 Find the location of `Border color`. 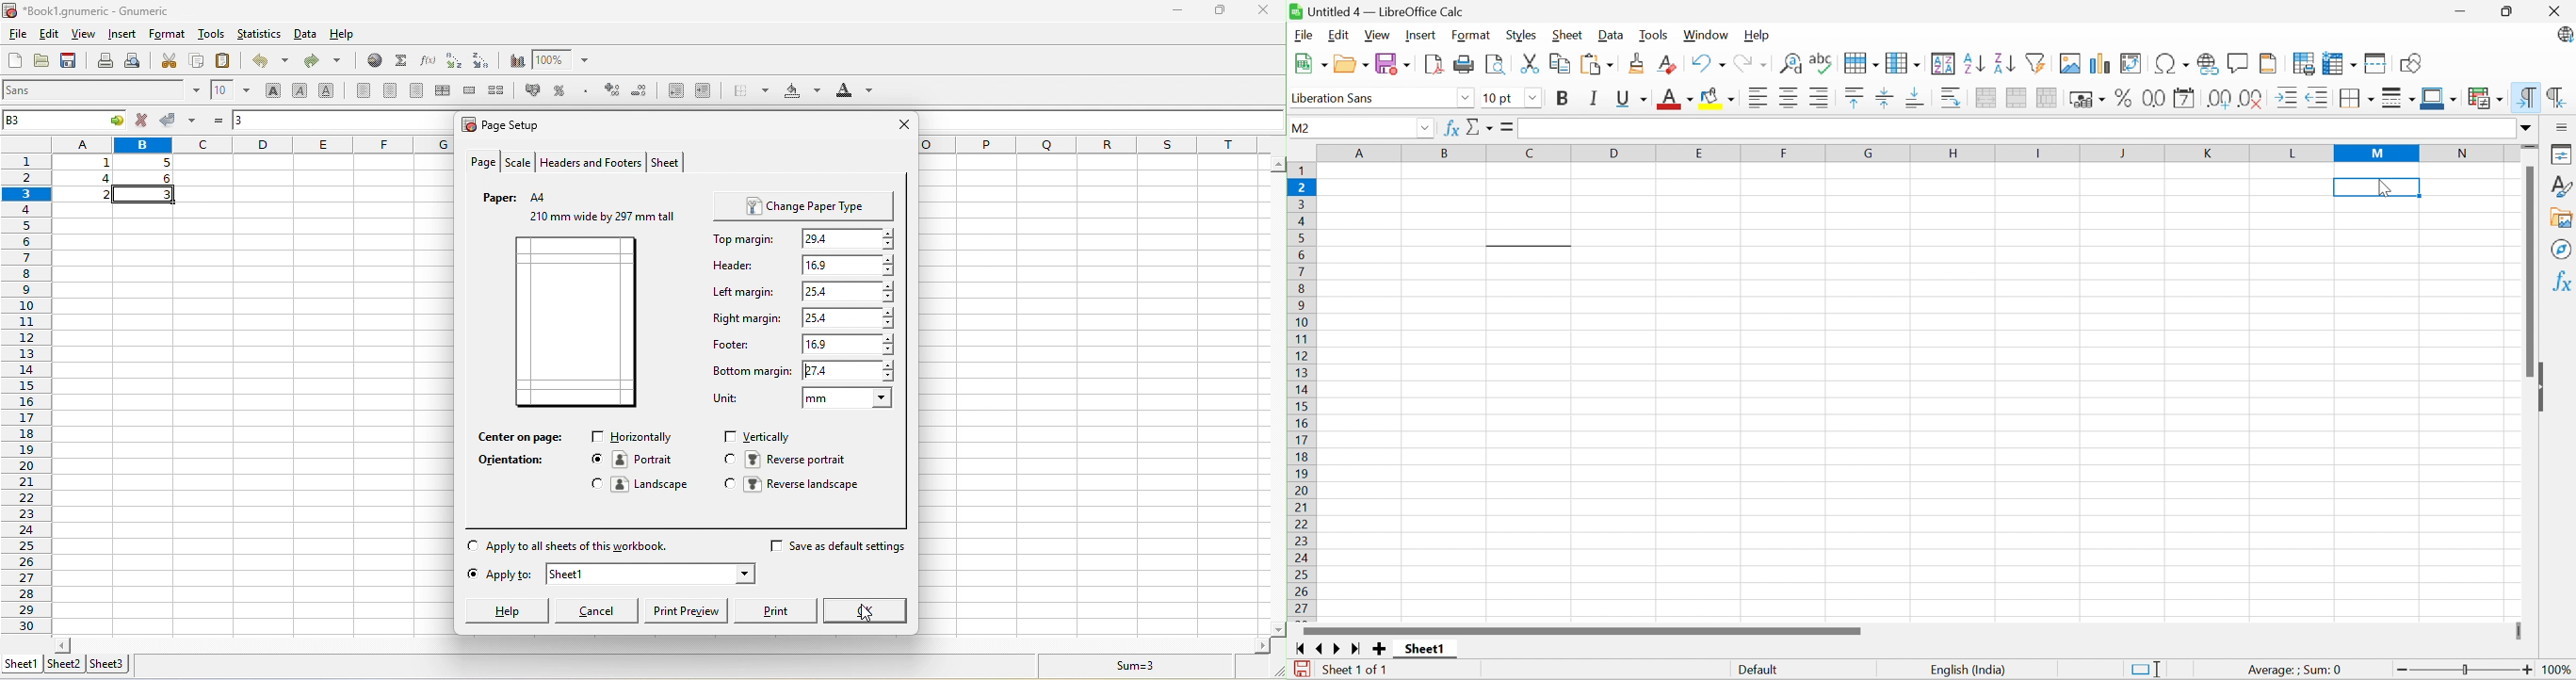

Border color is located at coordinates (2439, 99).